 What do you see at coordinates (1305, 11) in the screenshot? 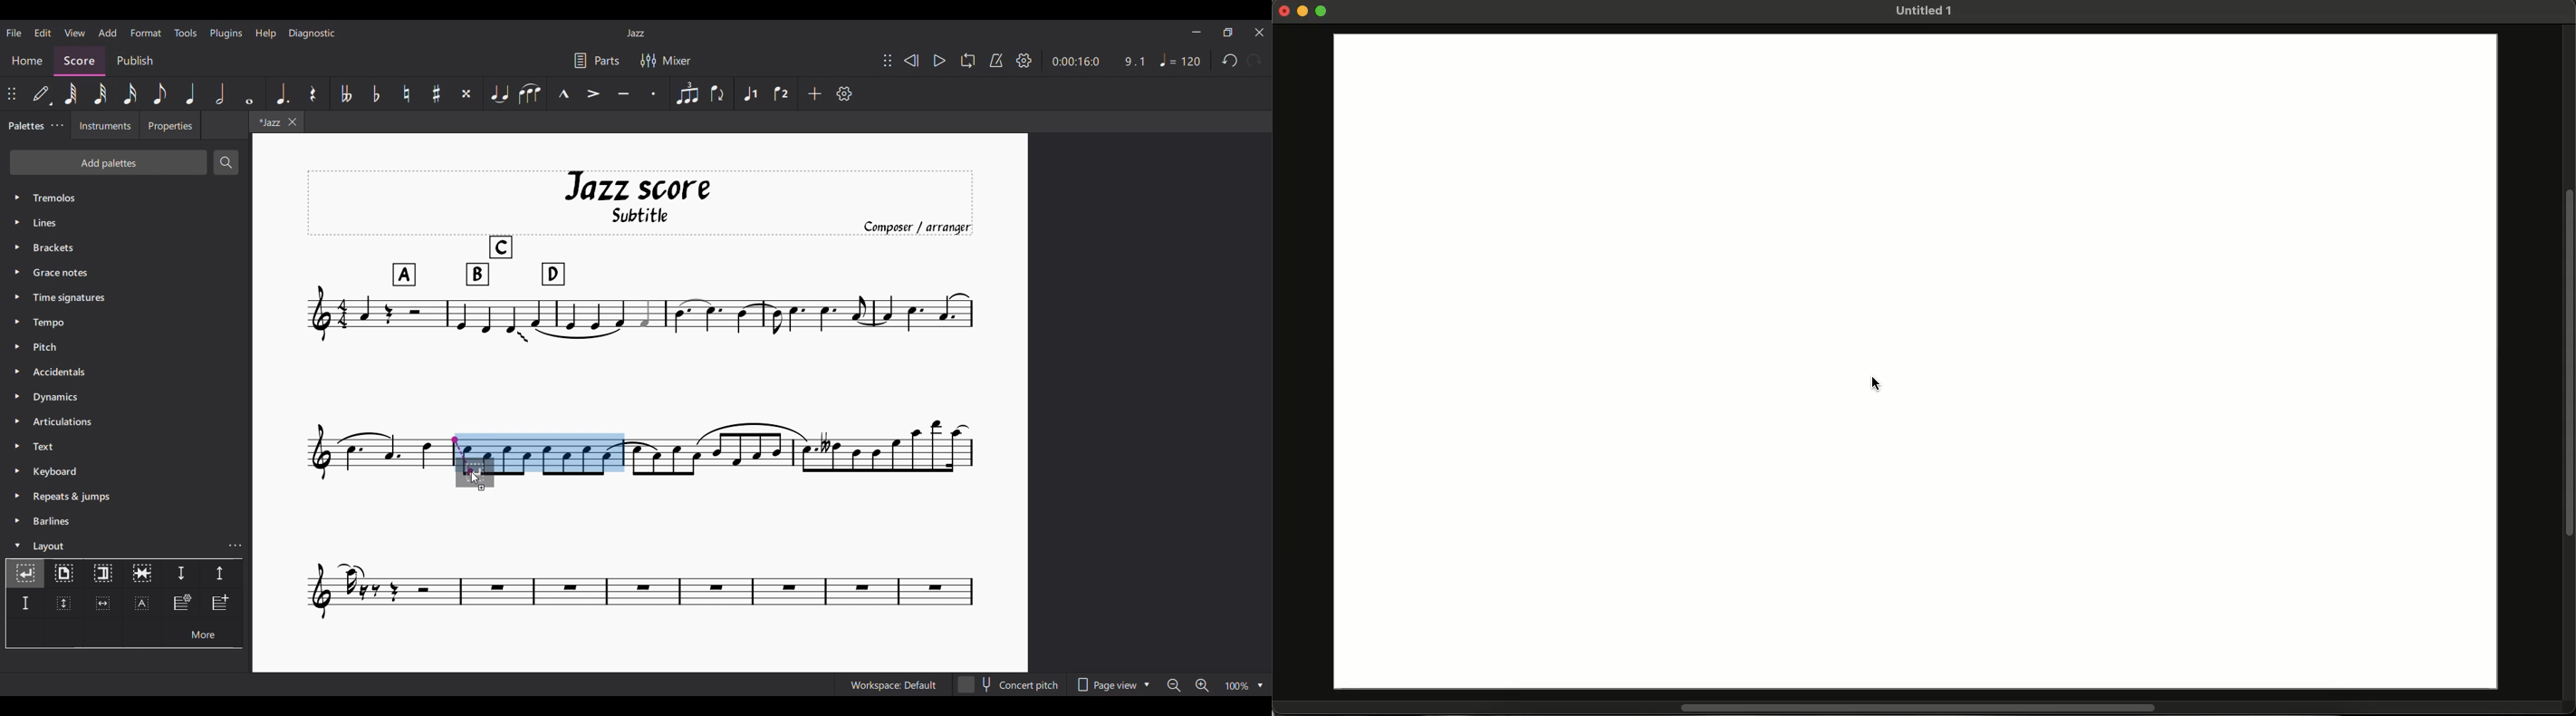
I see `Minimize` at bounding box center [1305, 11].